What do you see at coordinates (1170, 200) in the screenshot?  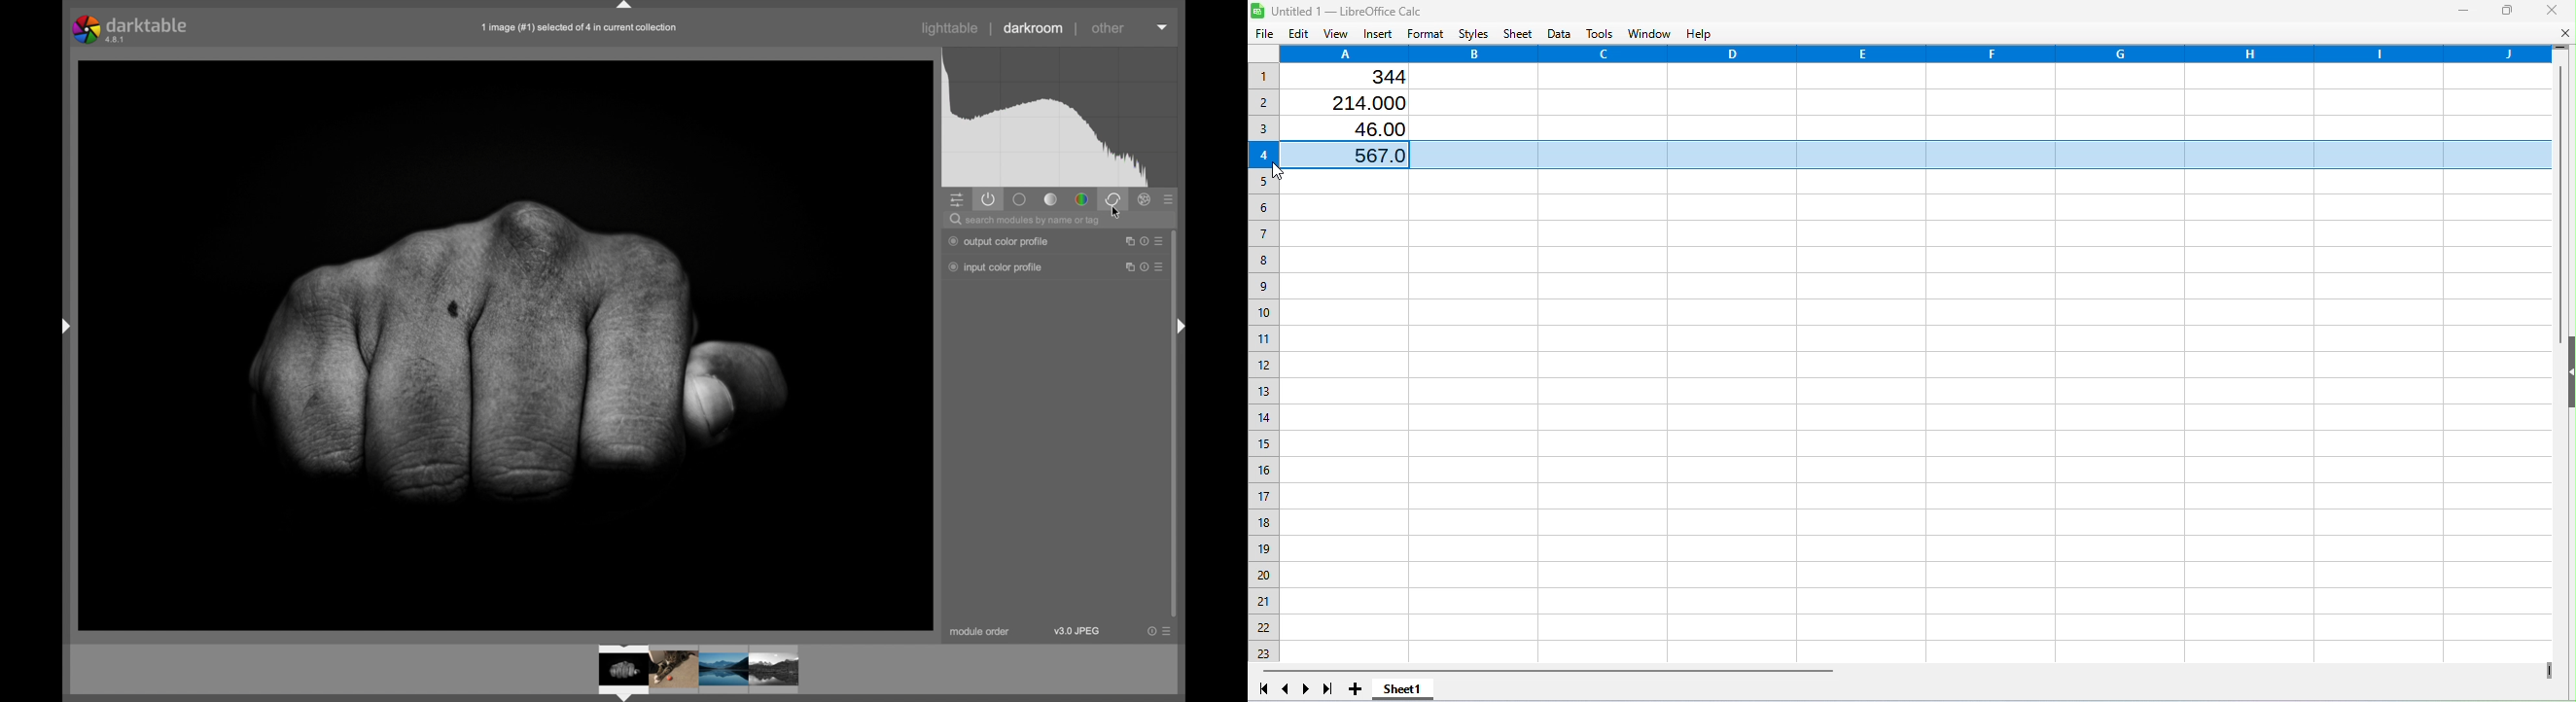 I see `presets` at bounding box center [1170, 200].